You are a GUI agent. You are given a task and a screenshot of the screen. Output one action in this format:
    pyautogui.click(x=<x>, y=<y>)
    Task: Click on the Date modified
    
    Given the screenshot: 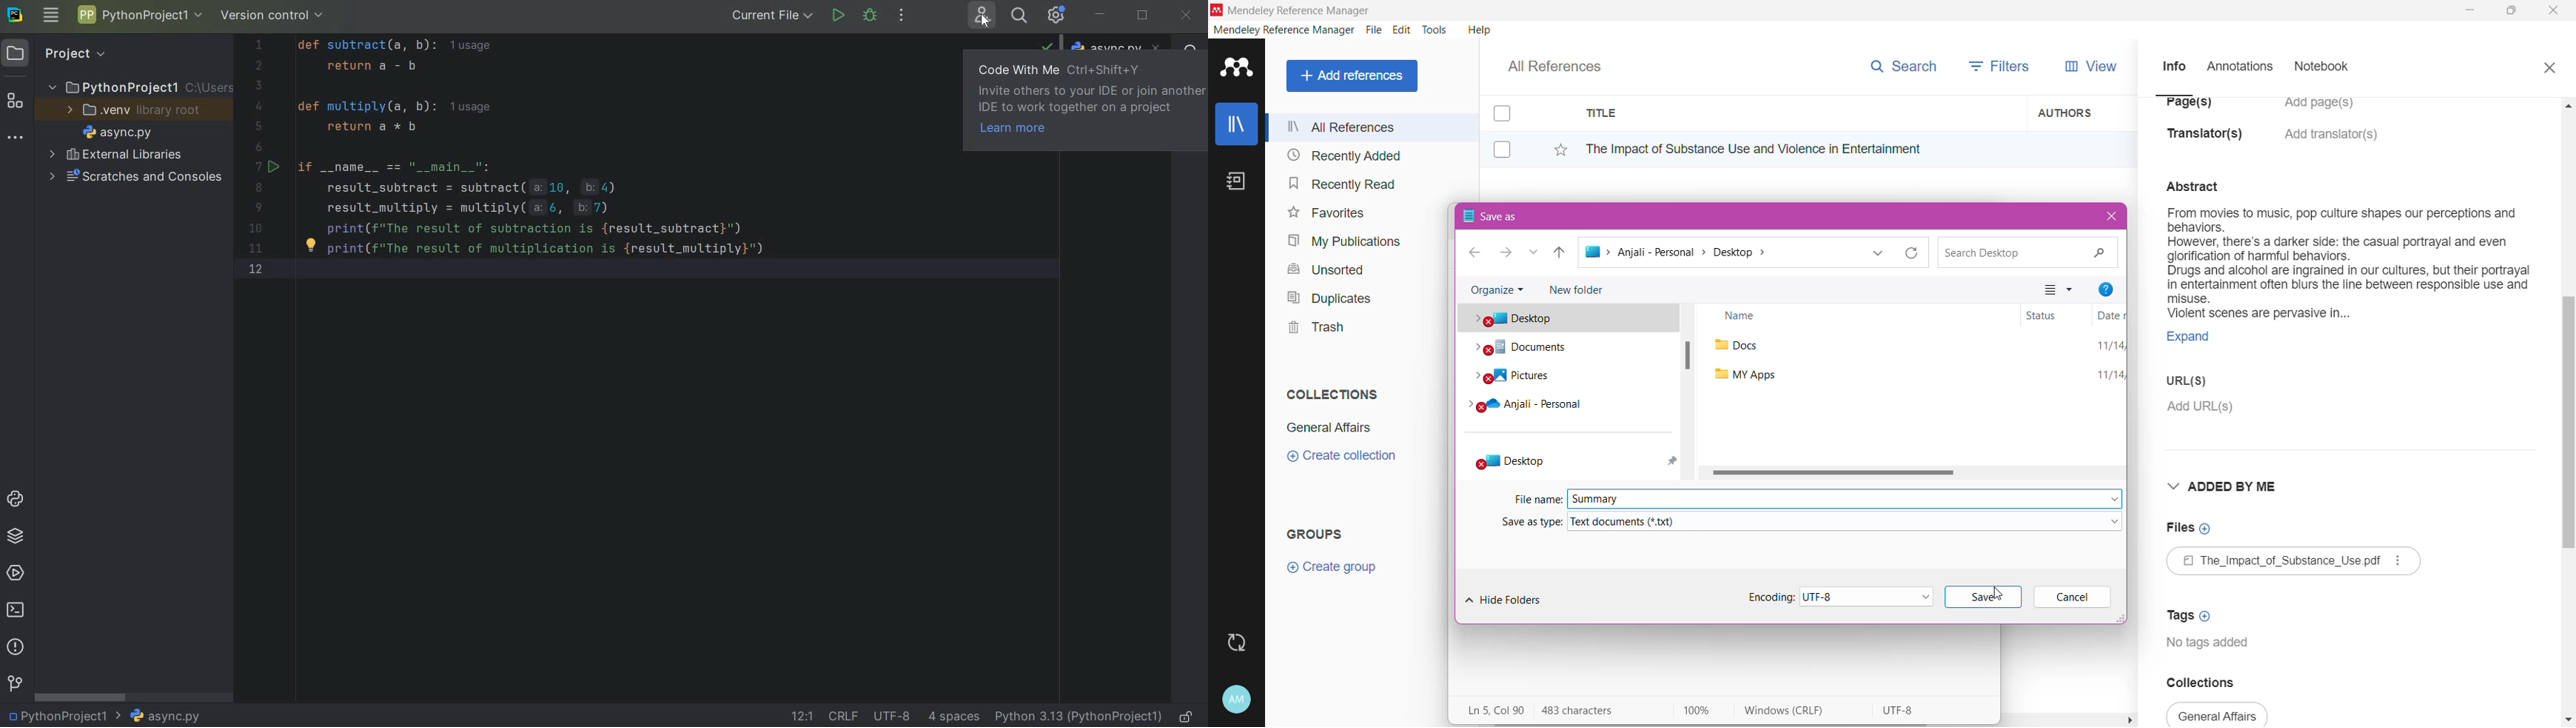 What is the action you would take?
    pyautogui.click(x=2104, y=316)
    